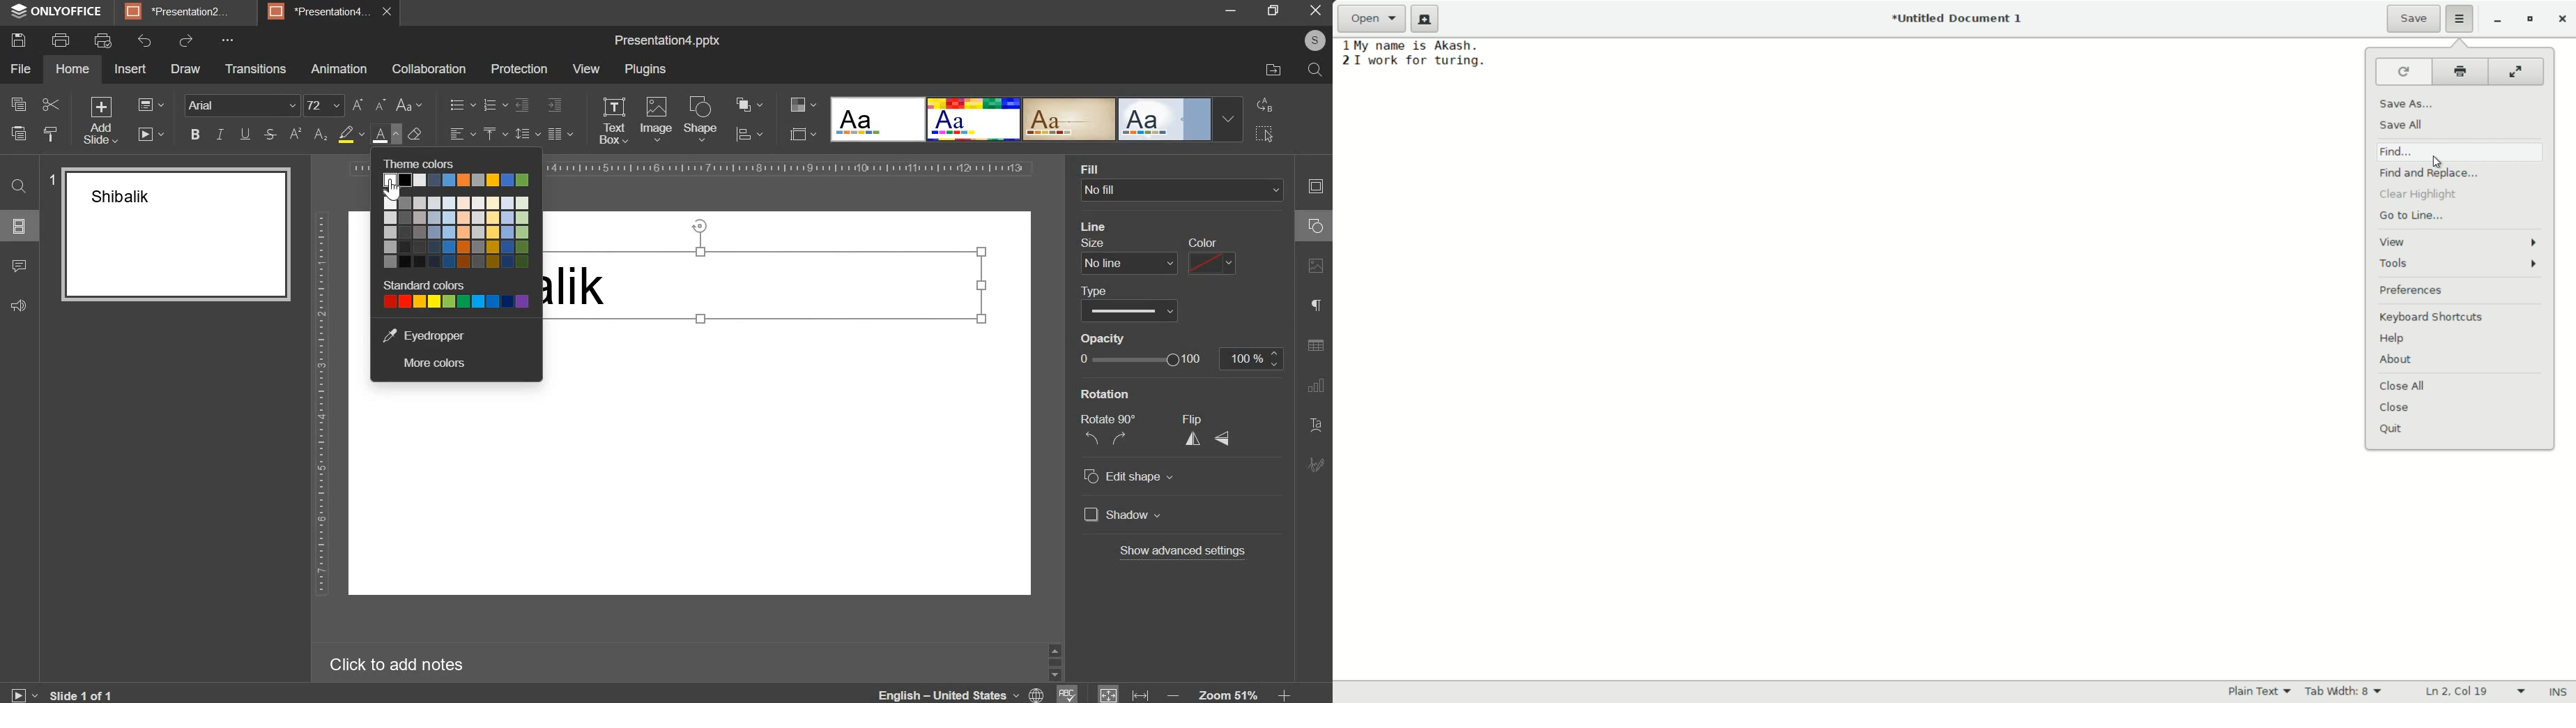 Image resolution: width=2576 pixels, height=728 pixels. Describe the element at coordinates (1315, 273) in the screenshot. I see `image` at that location.